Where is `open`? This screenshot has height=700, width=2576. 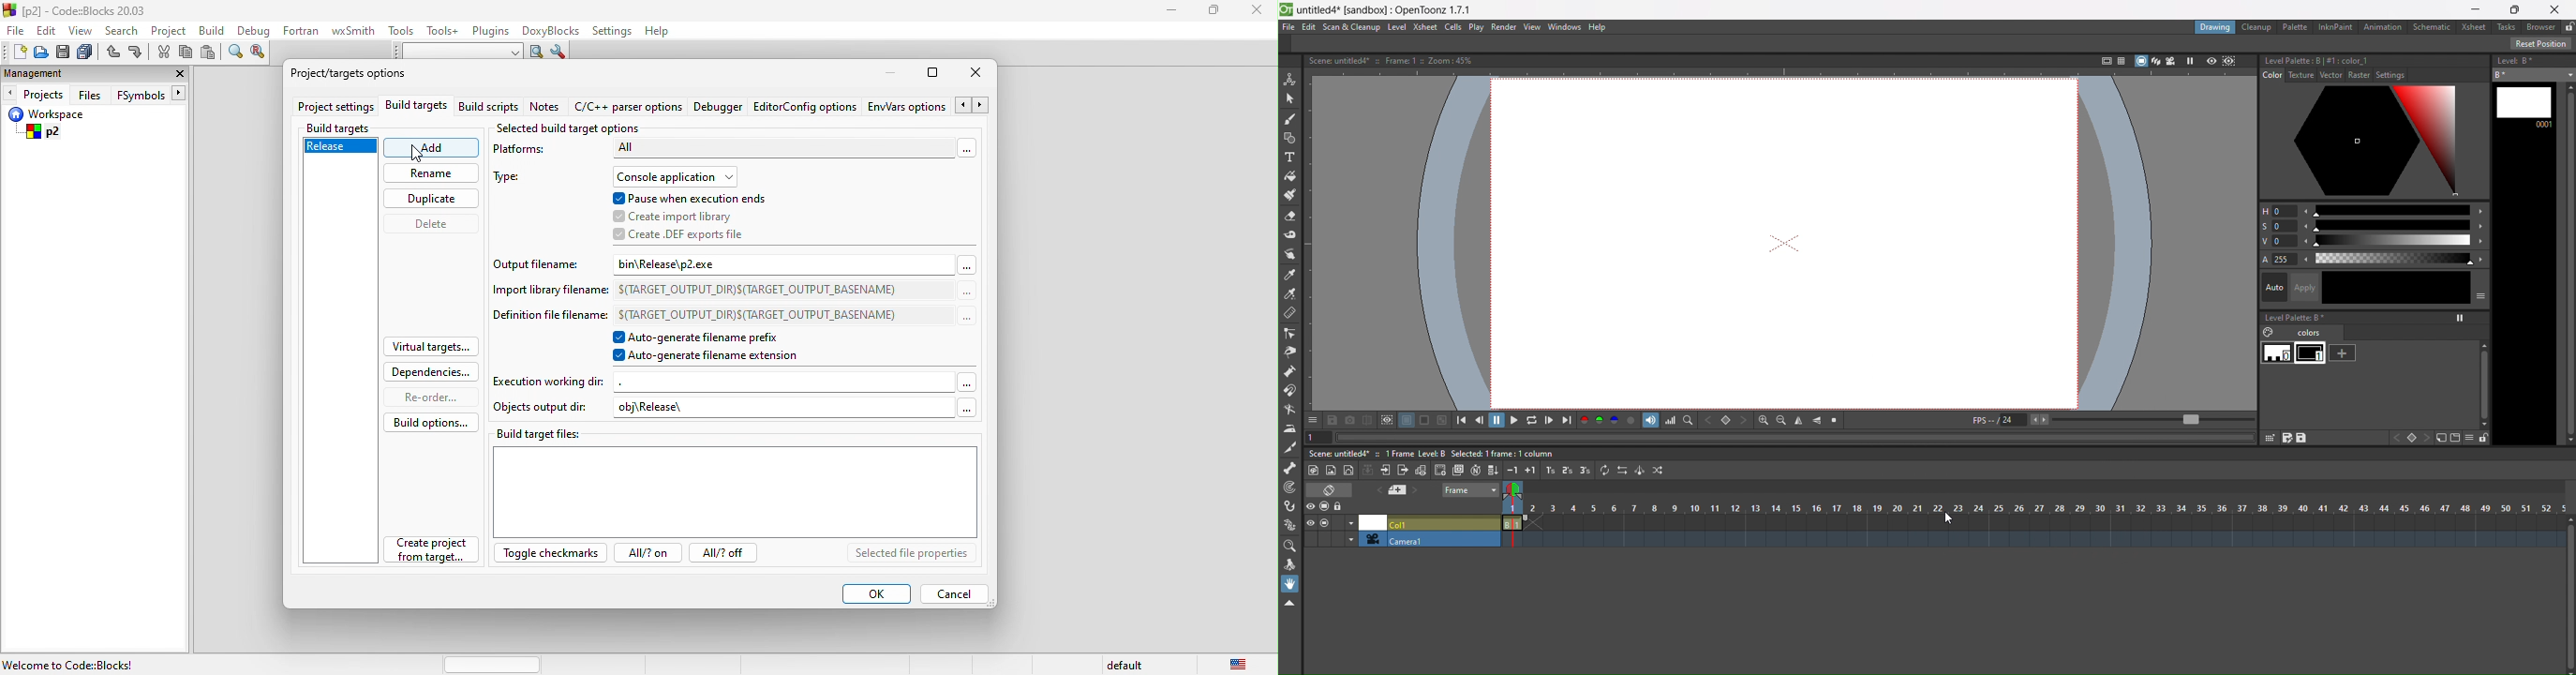
open is located at coordinates (41, 52).